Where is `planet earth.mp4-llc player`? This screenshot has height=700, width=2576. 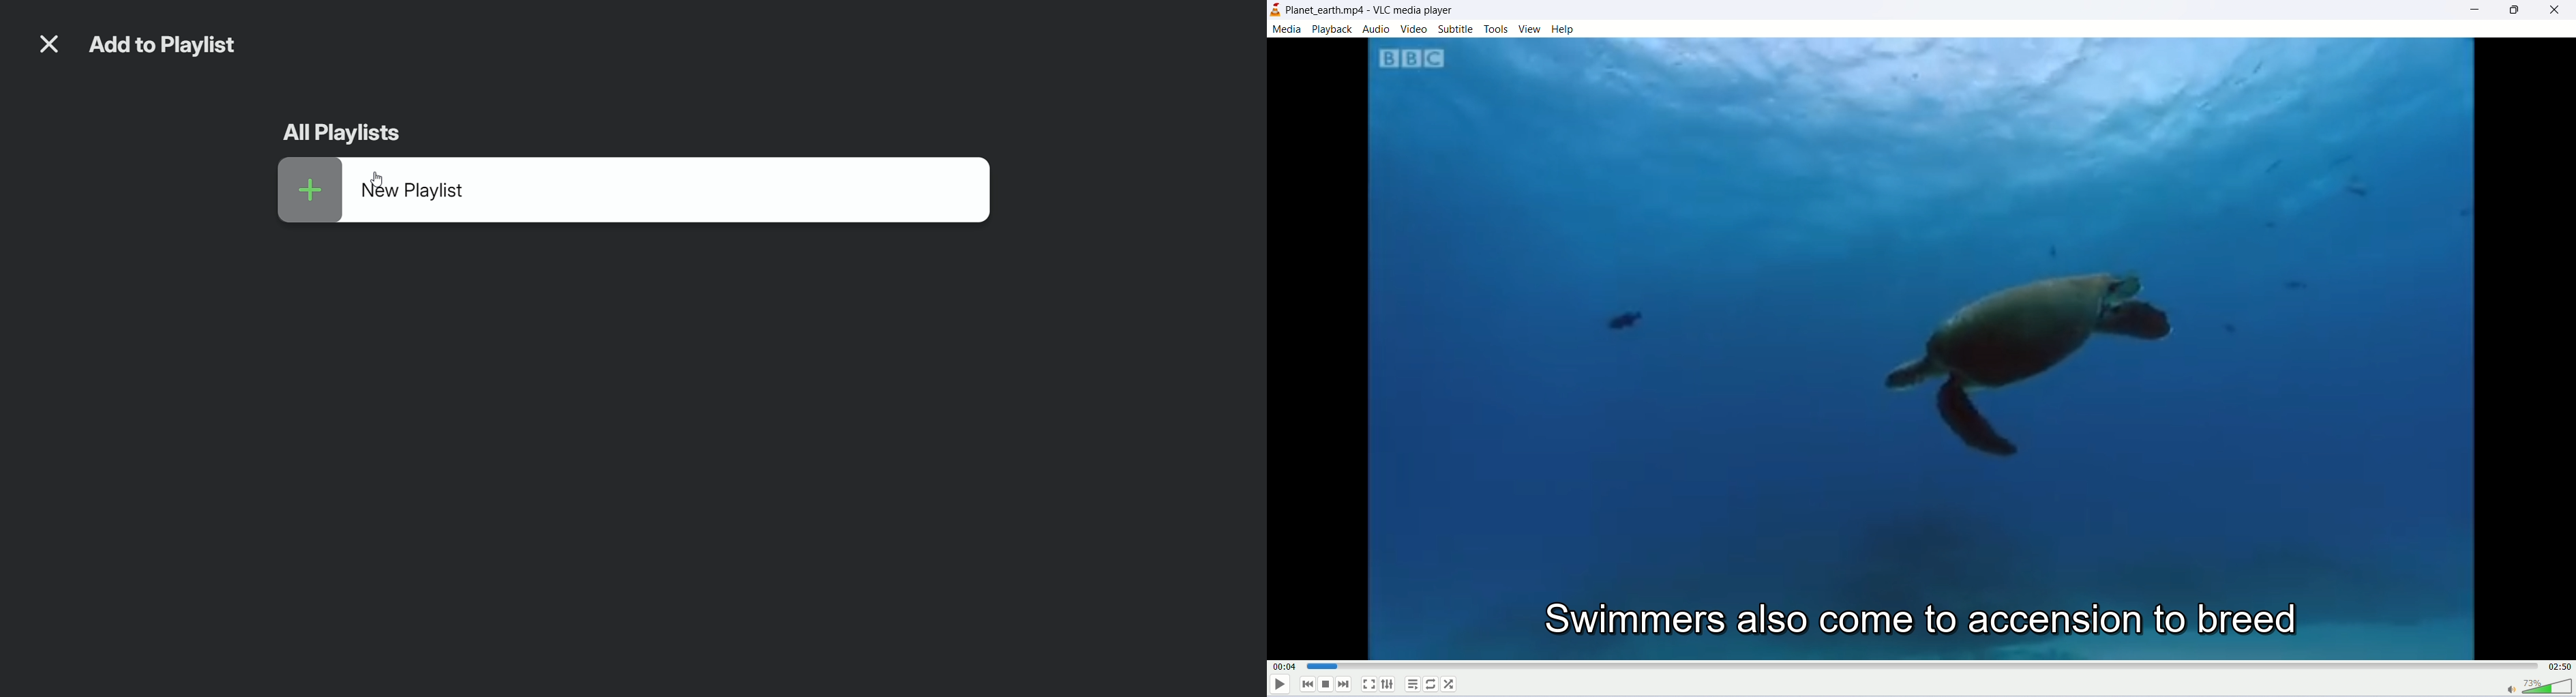
planet earth.mp4-llc player is located at coordinates (1375, 8).